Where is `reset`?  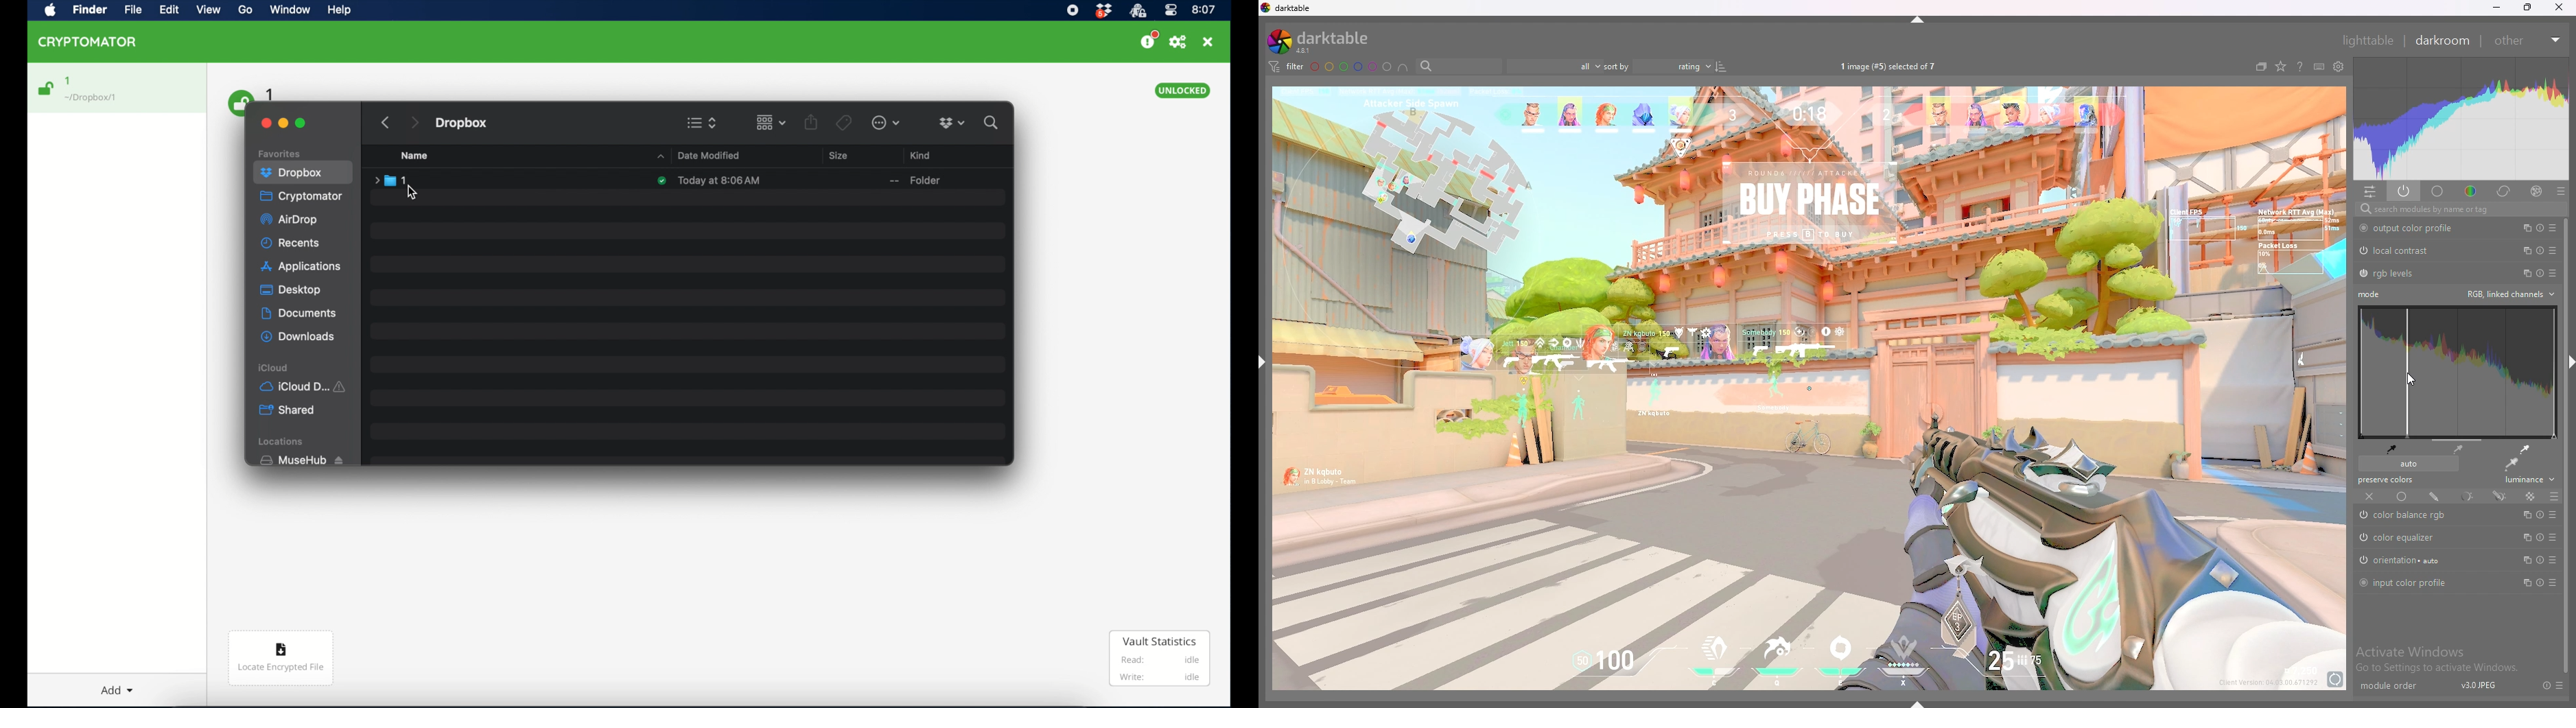 reset is located at coordinates (2541, 273).